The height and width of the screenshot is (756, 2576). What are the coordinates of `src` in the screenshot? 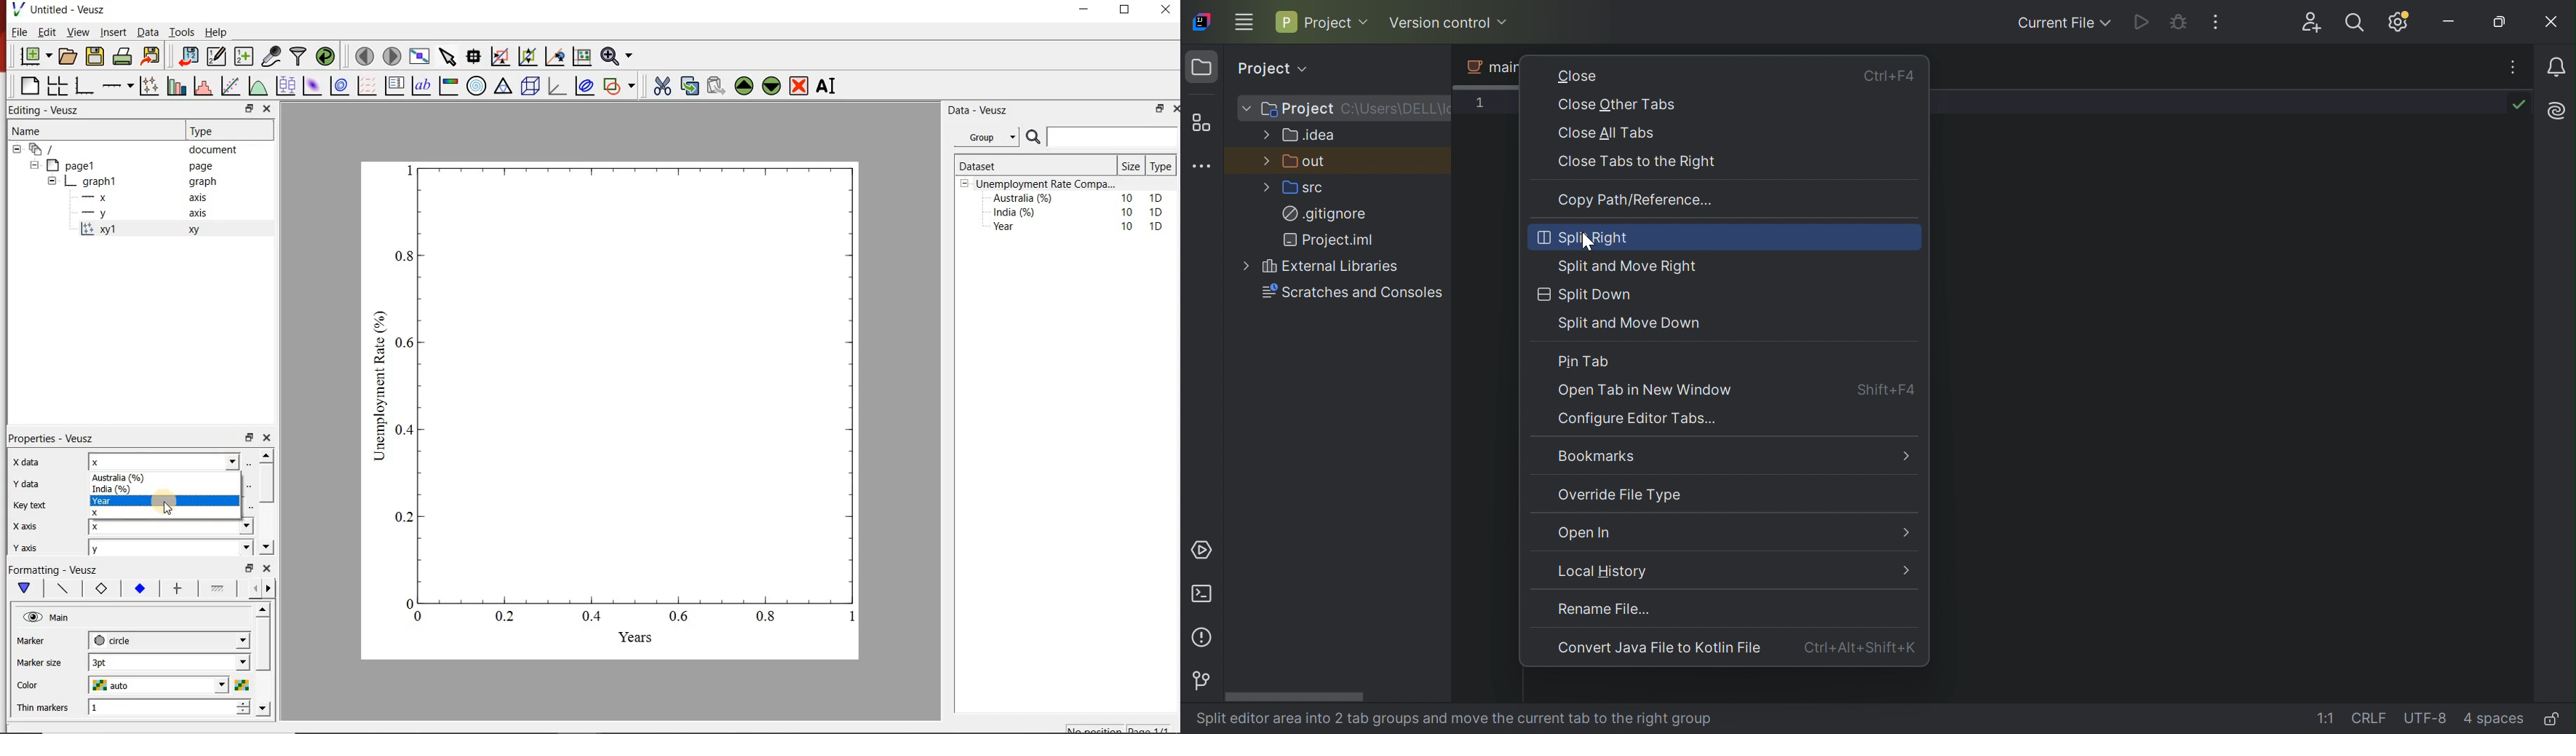 It's located at (1304, 186).